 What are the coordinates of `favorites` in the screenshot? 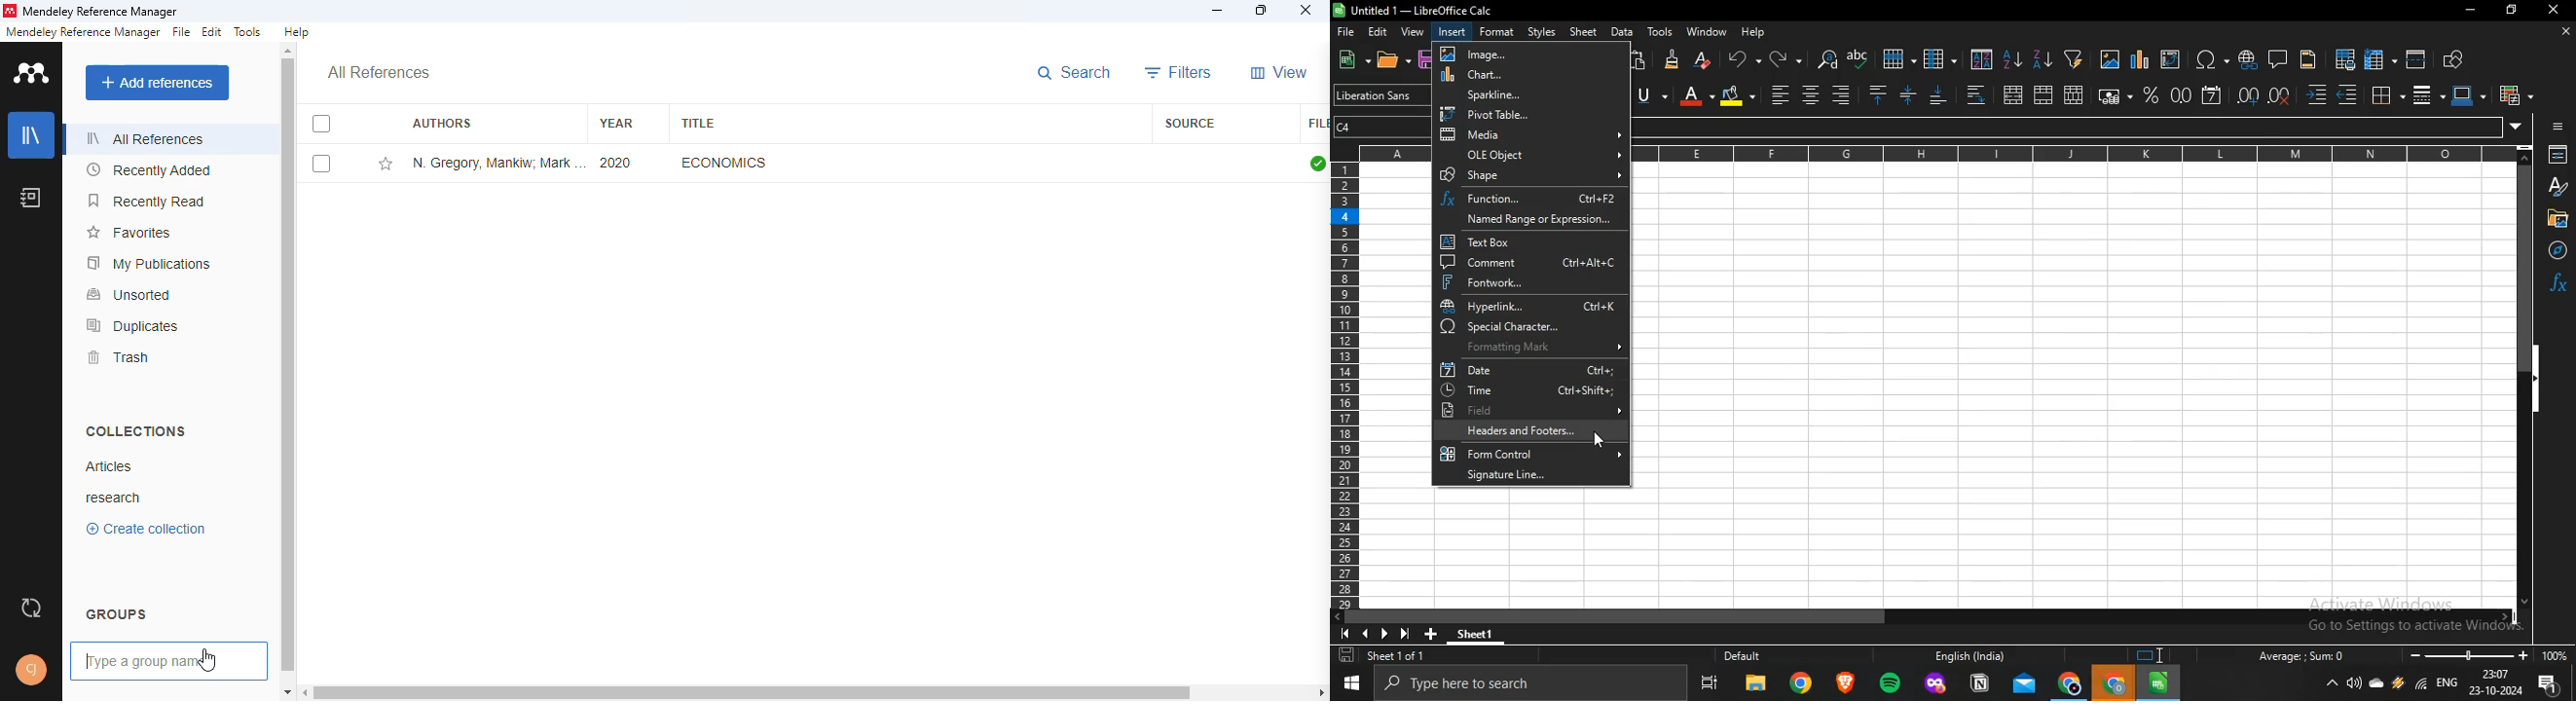 It's located at (130, 233).